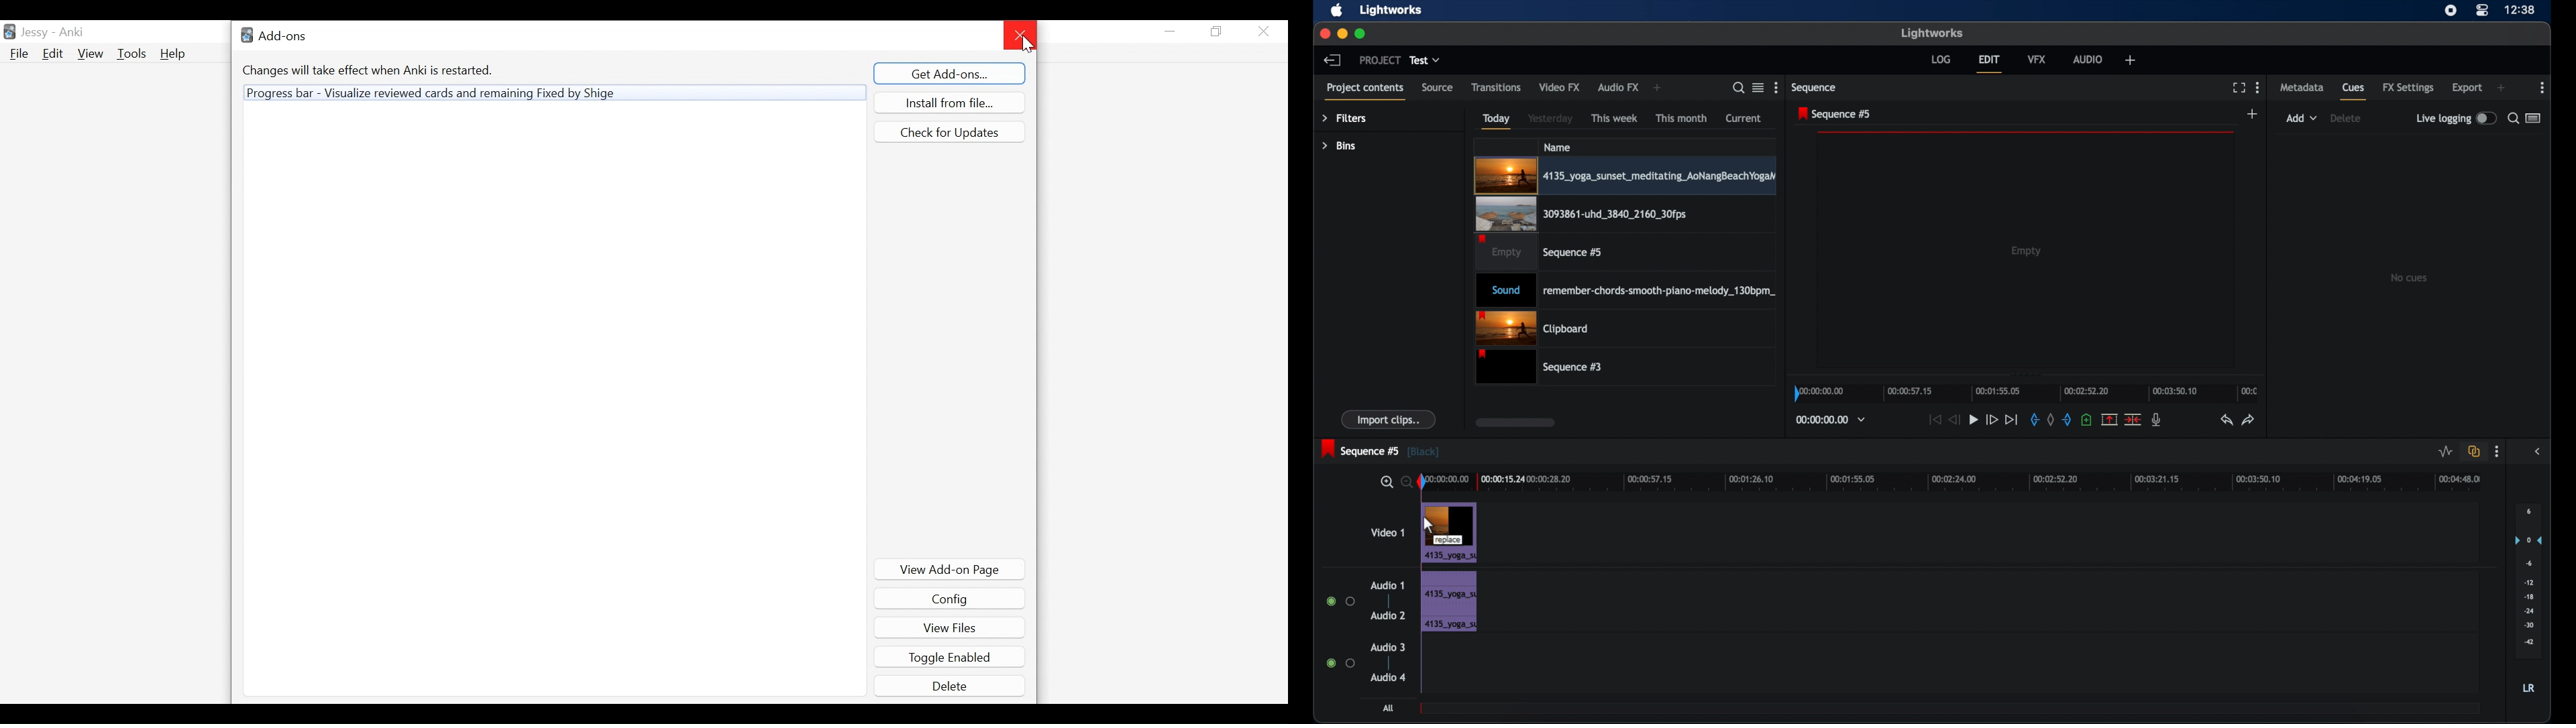  What do you see at coordinates (2011, 419) in the screenshot?
I see `jump to end` at bounding box center [2011, 419].